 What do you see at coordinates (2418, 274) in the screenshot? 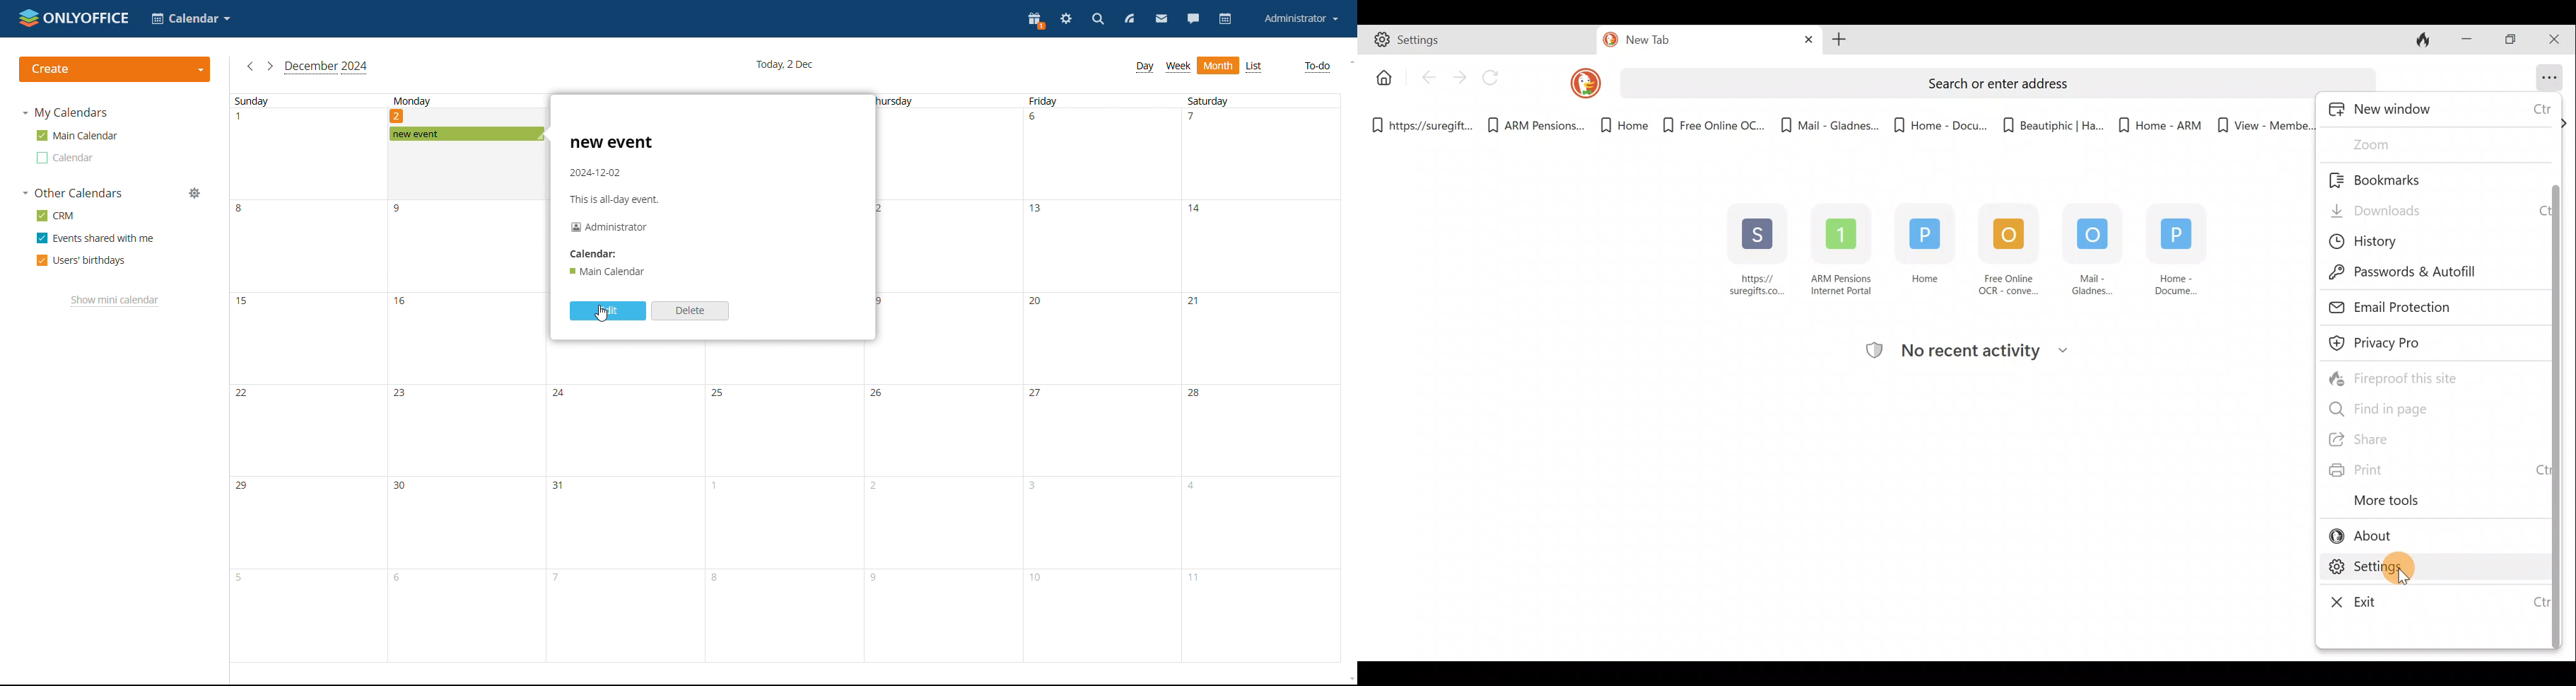
I see `Passwords & Autofill` at bounding box center [2418, 274].